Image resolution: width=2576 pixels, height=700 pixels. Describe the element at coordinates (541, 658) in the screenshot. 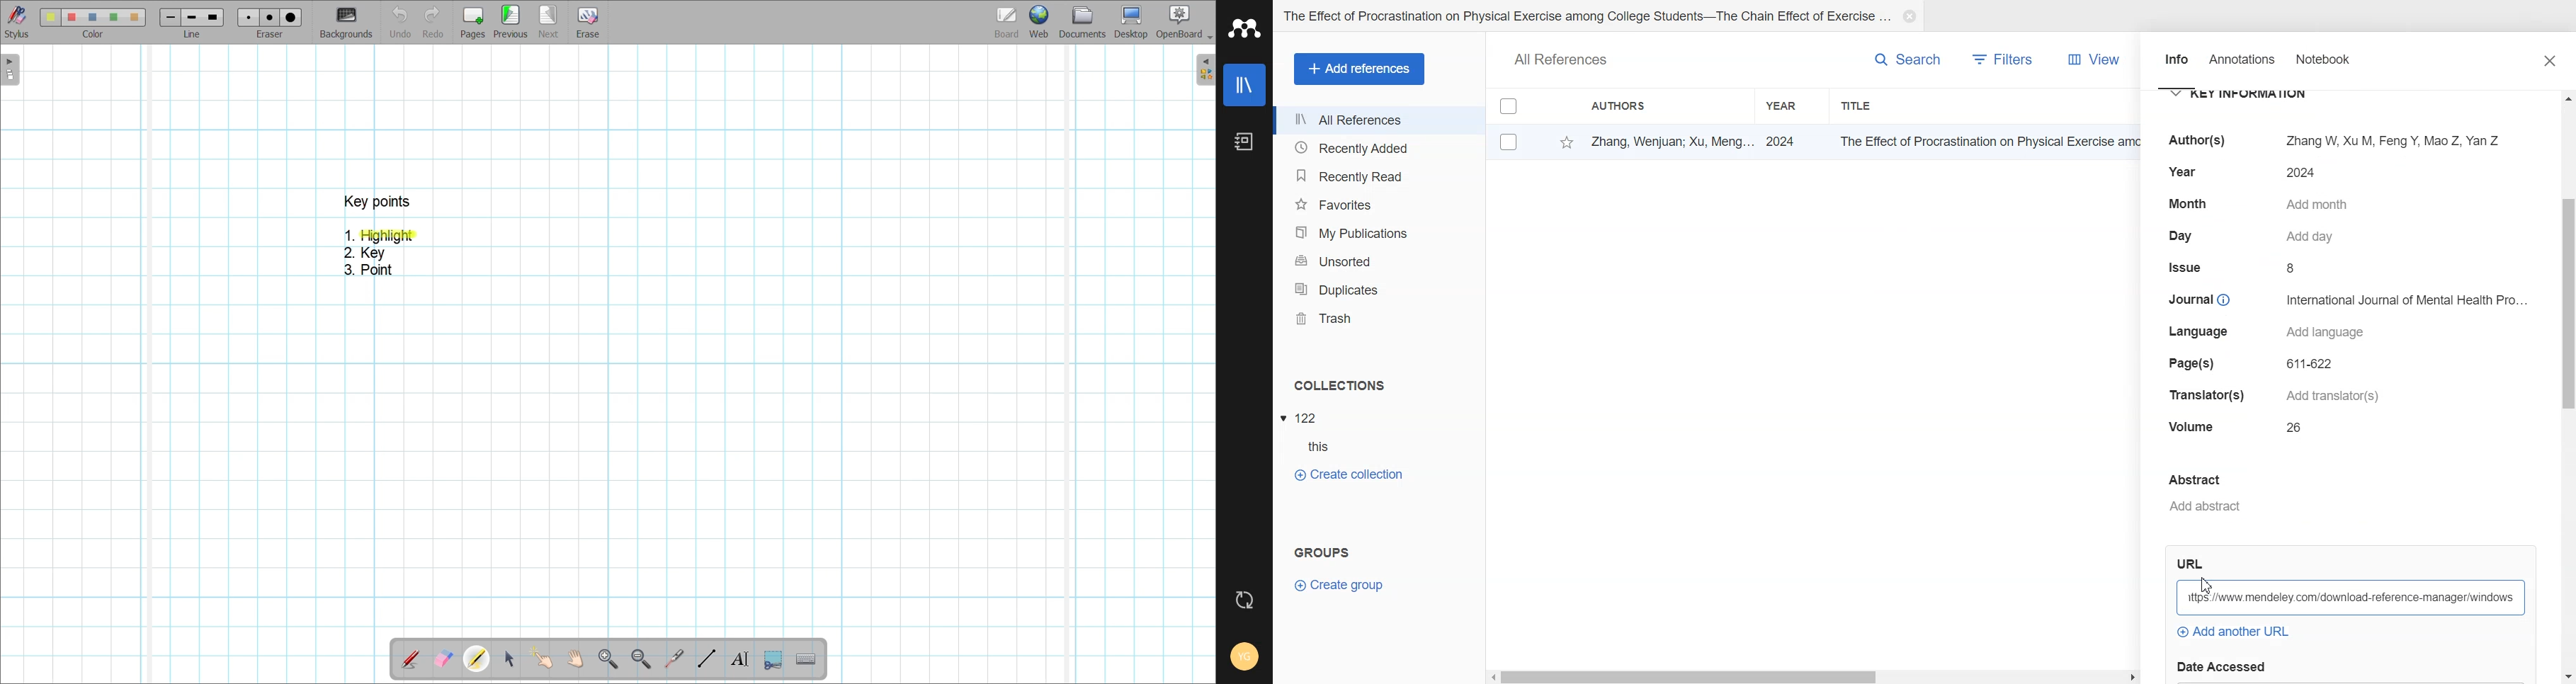

I see `Interact with items` at that location.